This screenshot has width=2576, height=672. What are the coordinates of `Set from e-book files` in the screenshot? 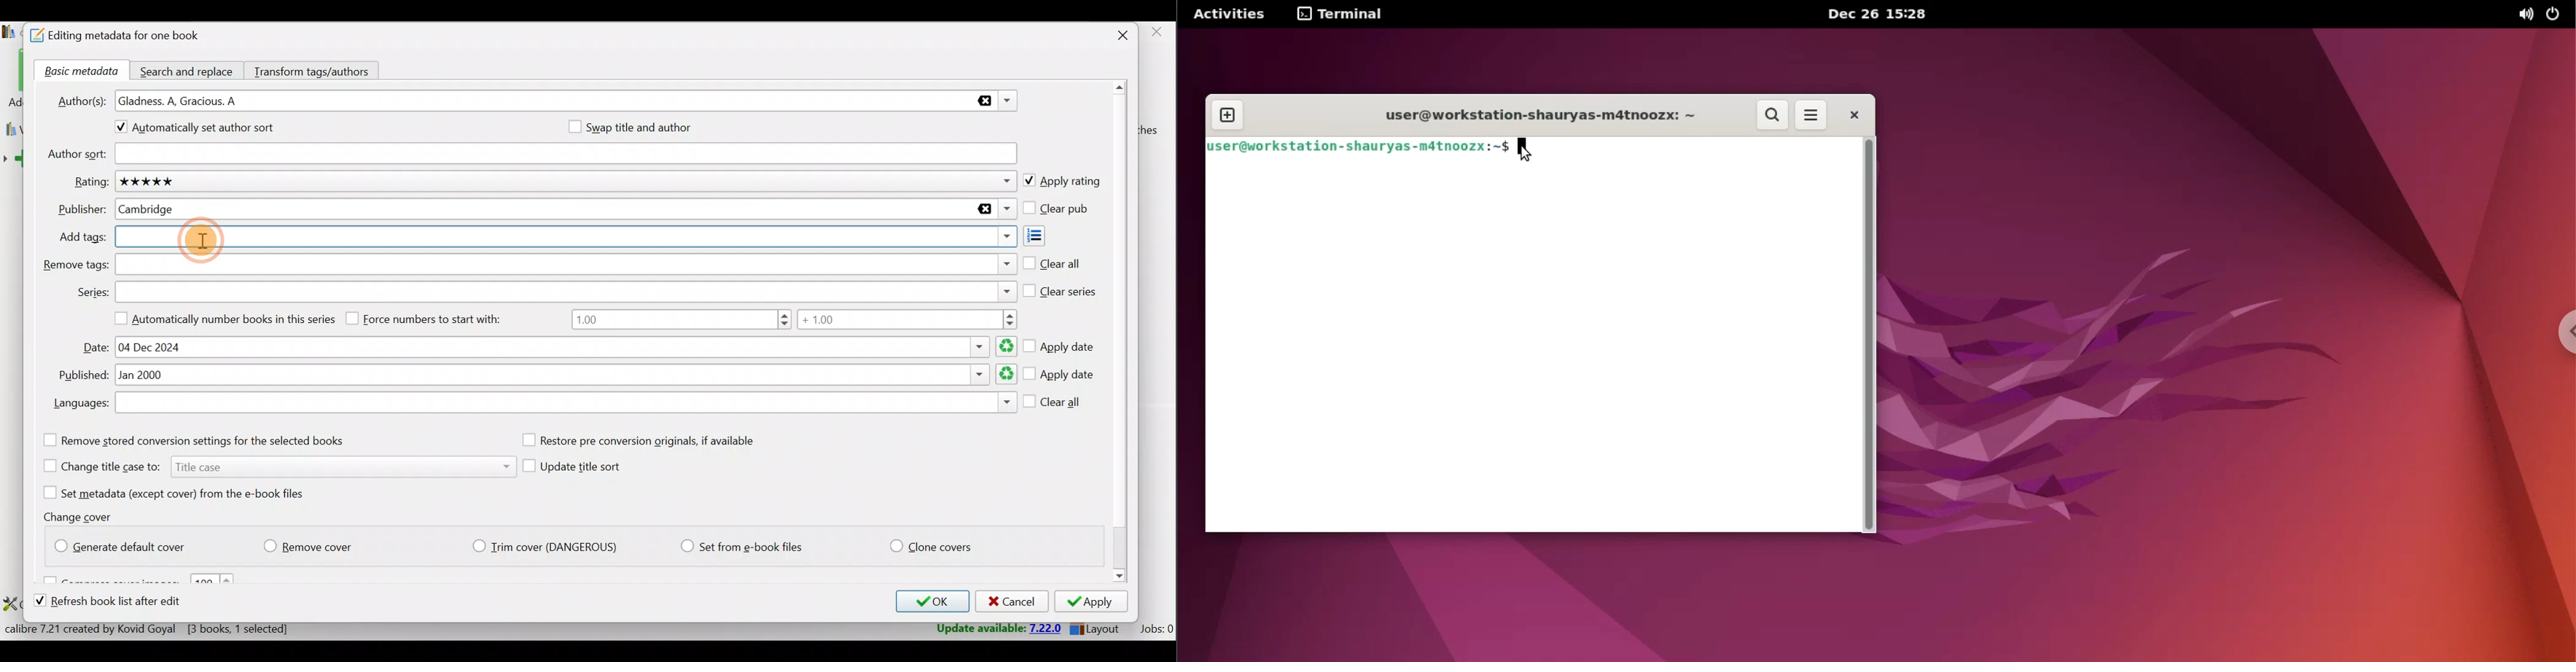 It's located at (741, 547).